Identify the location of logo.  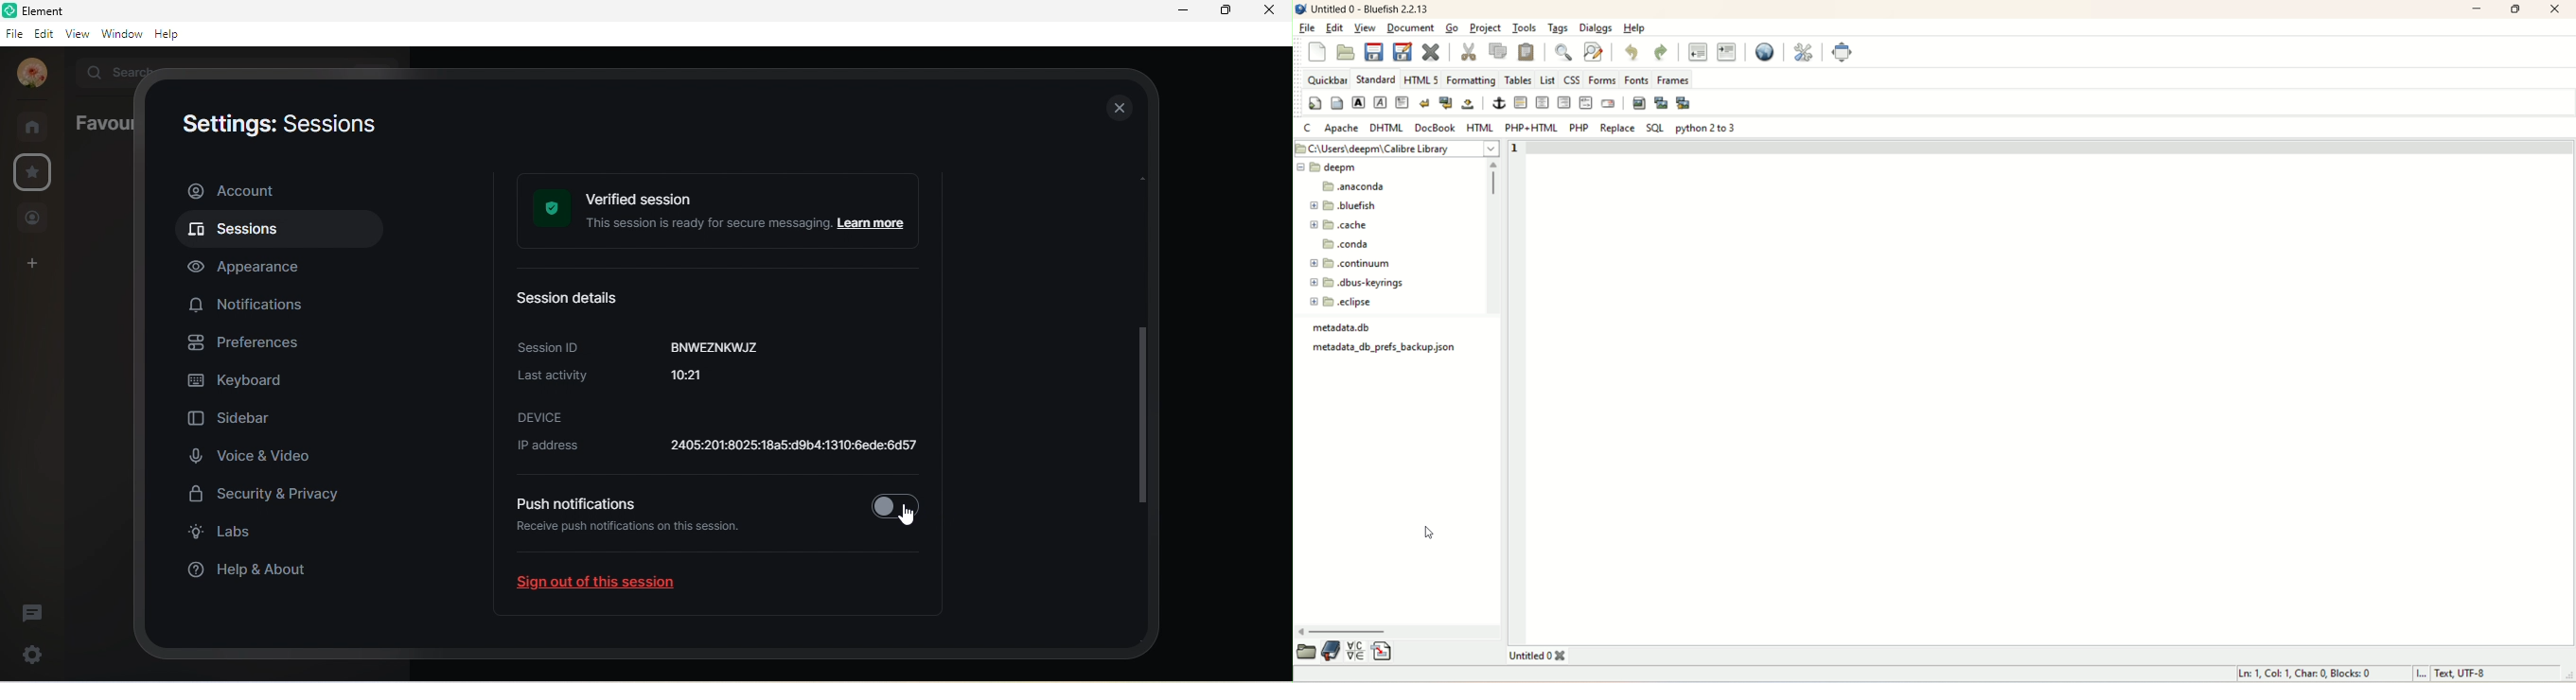
(1301, 8).